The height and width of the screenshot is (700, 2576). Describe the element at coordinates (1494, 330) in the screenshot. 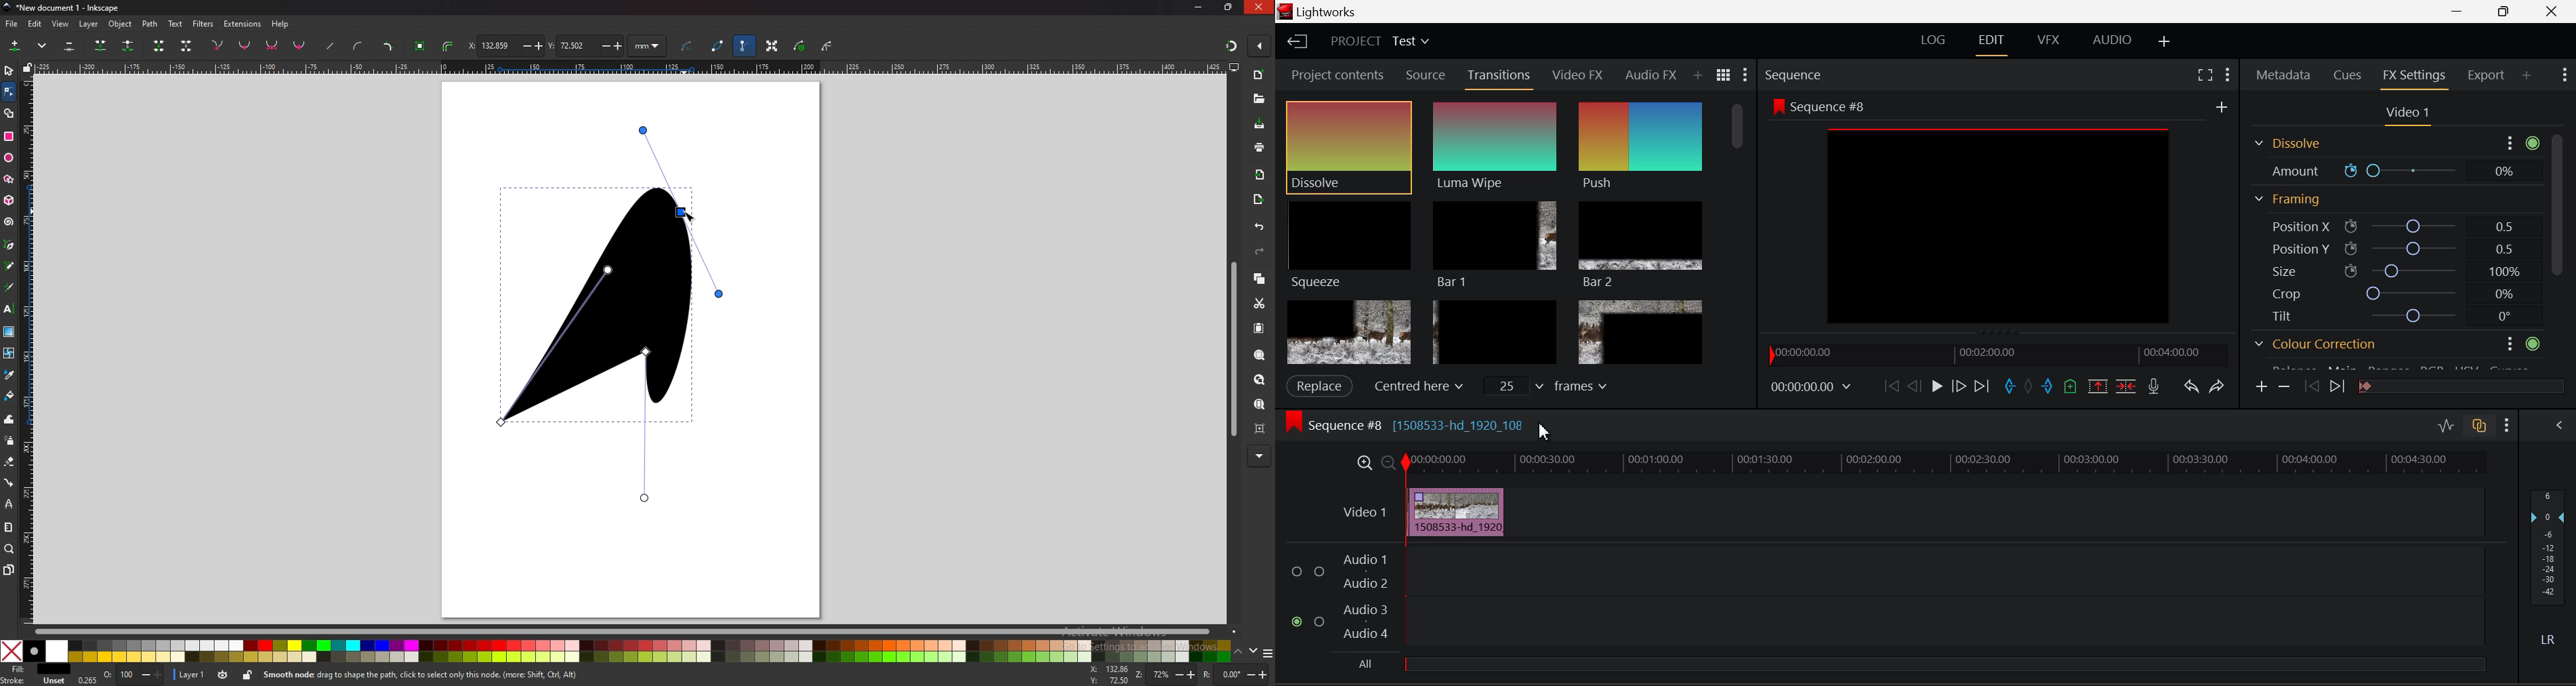

I see `Box 2` at that location.